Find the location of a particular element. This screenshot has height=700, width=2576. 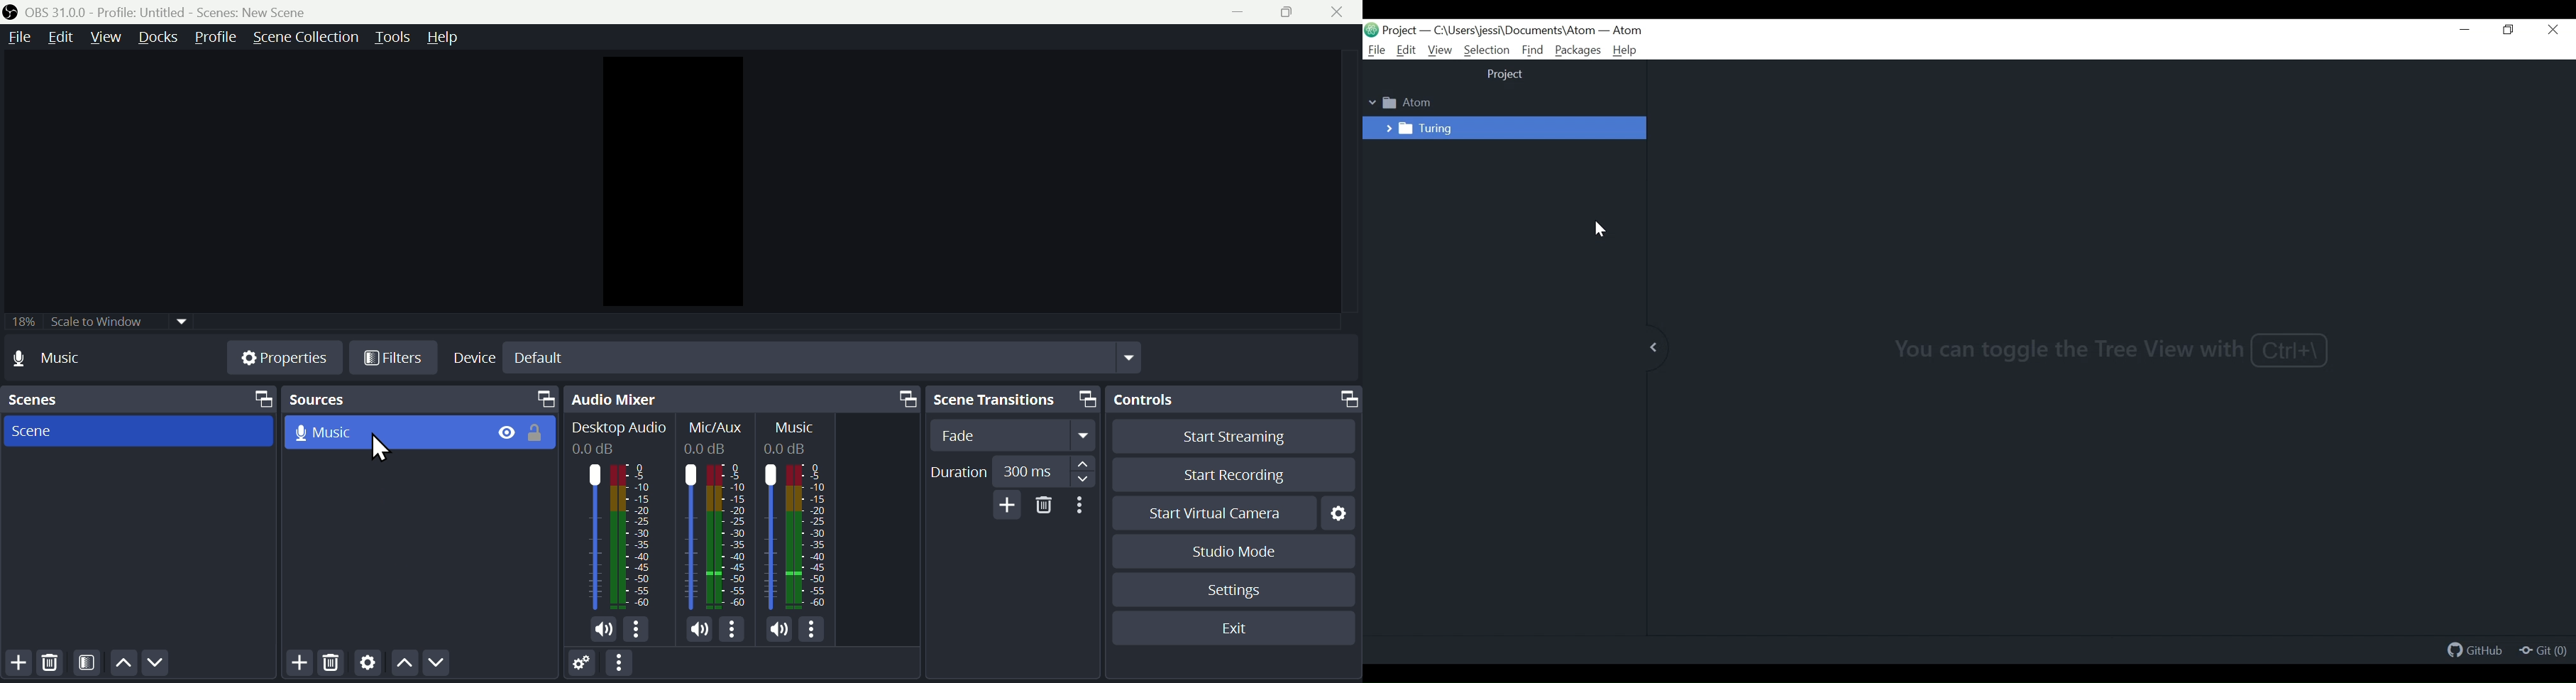

Settings is located at coordinates (367, 665).